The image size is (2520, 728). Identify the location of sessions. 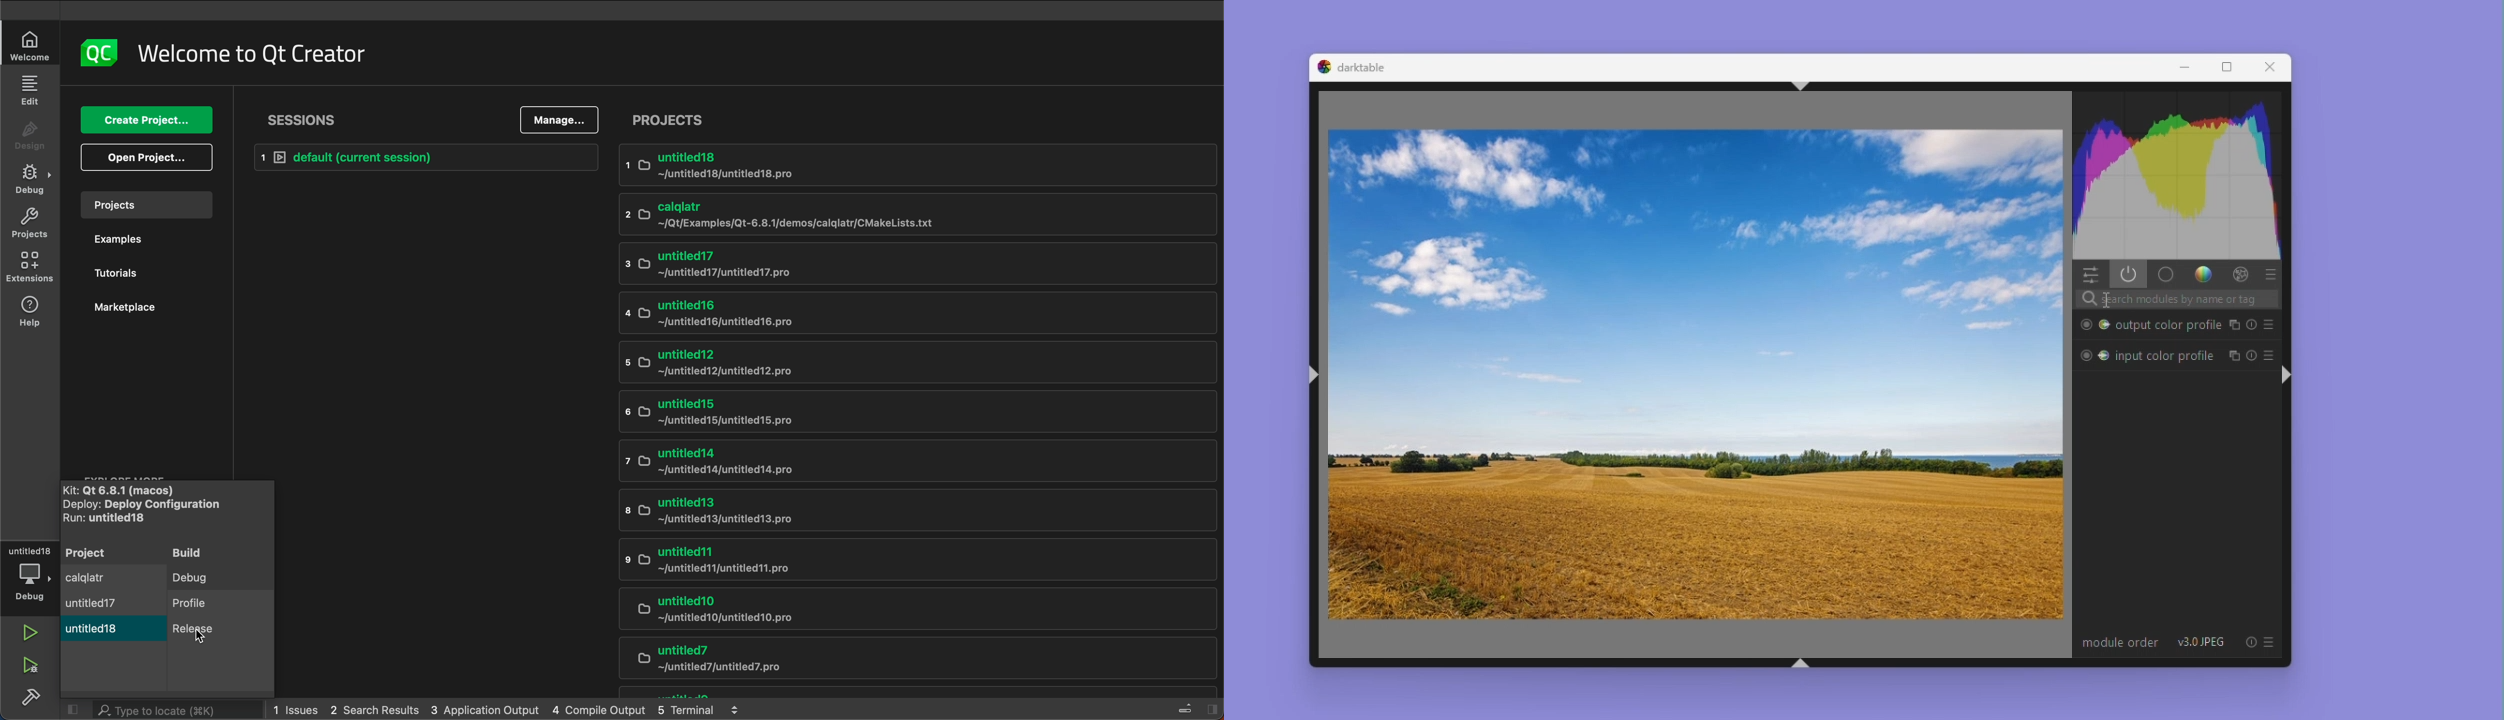
(304, 118).